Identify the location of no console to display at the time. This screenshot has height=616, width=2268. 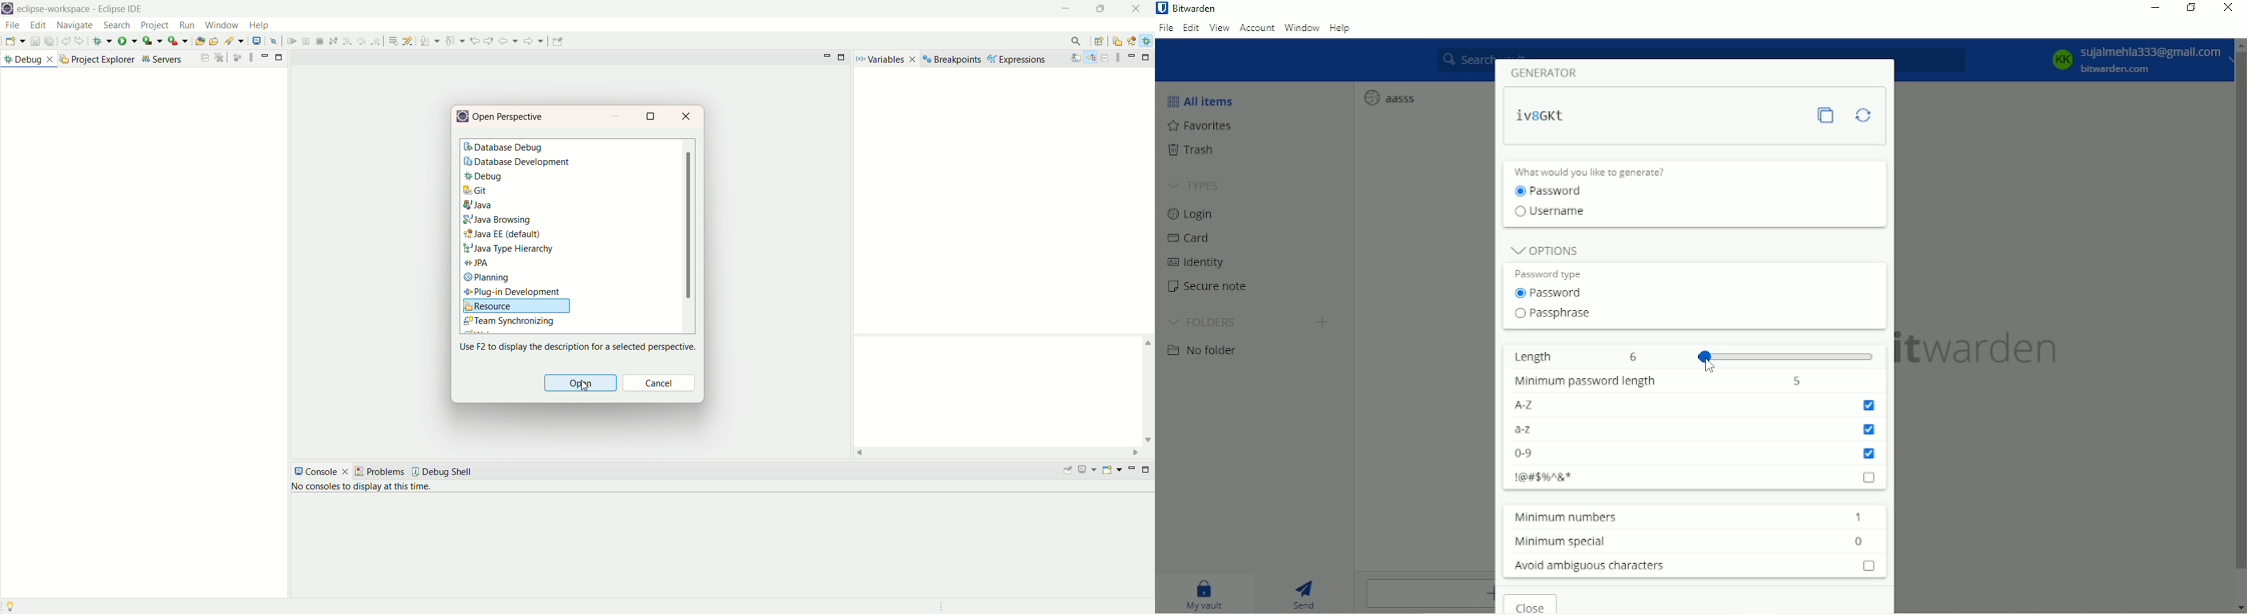
(359, 488).